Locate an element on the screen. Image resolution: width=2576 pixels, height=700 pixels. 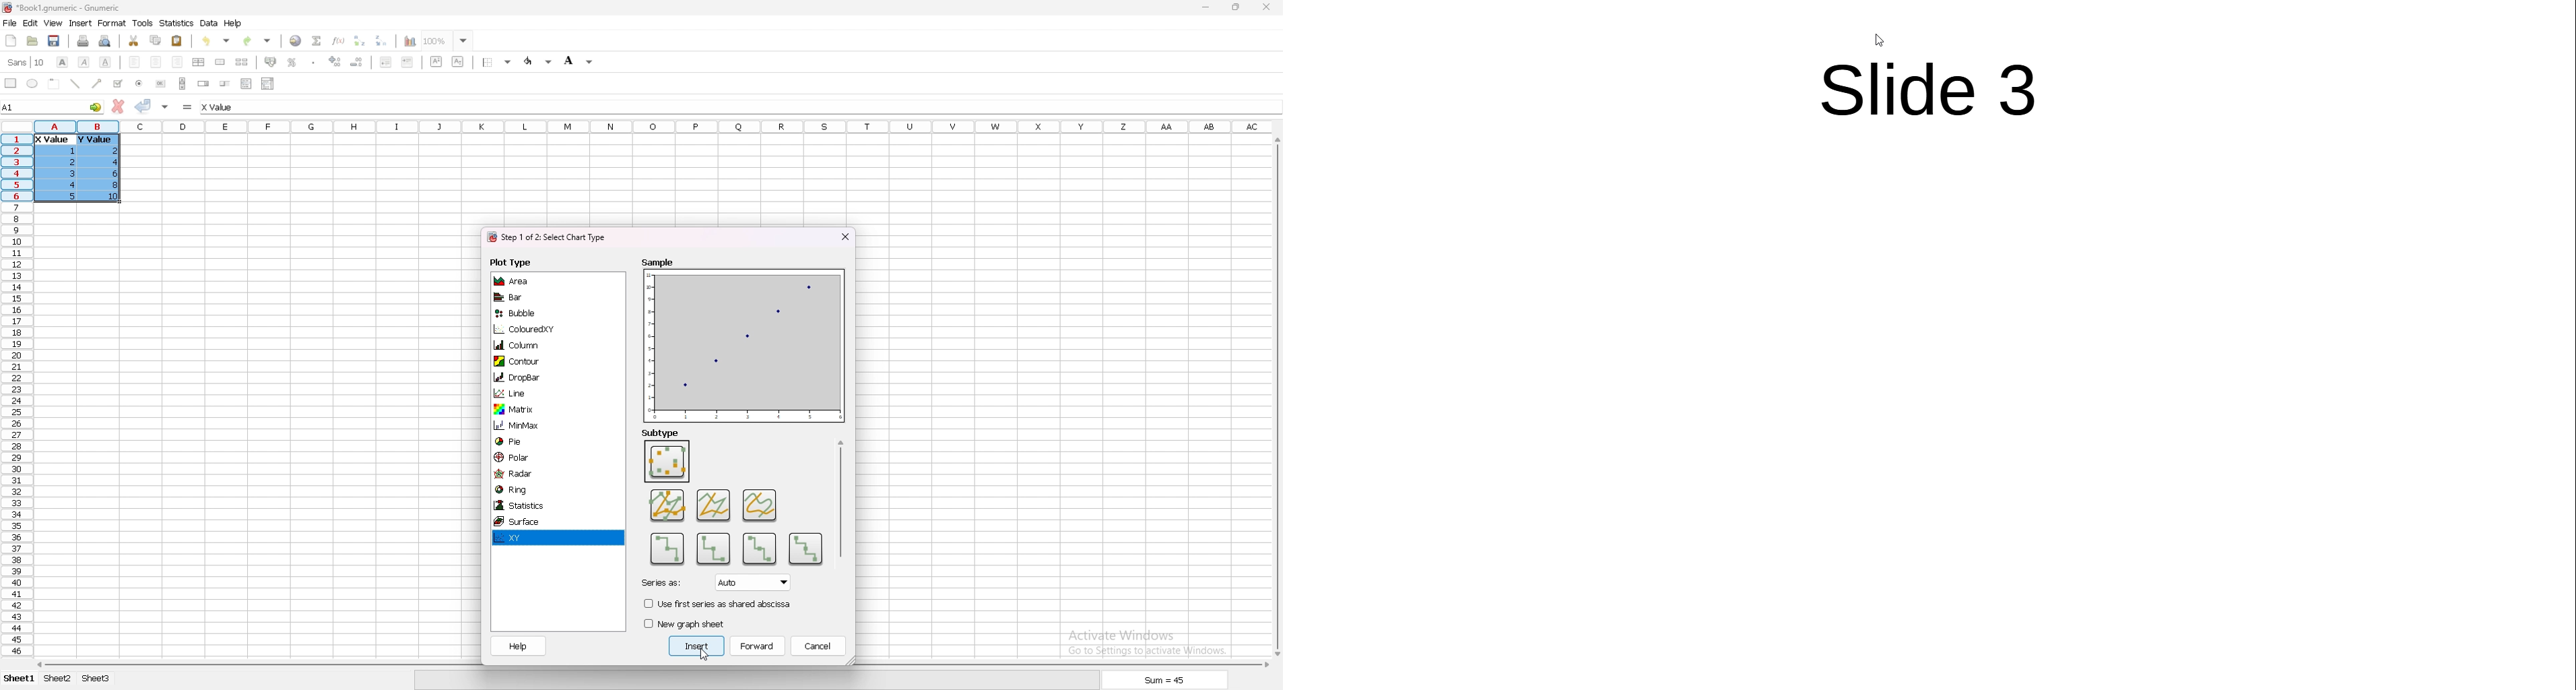
percentage is located at coordinates (292, 62).